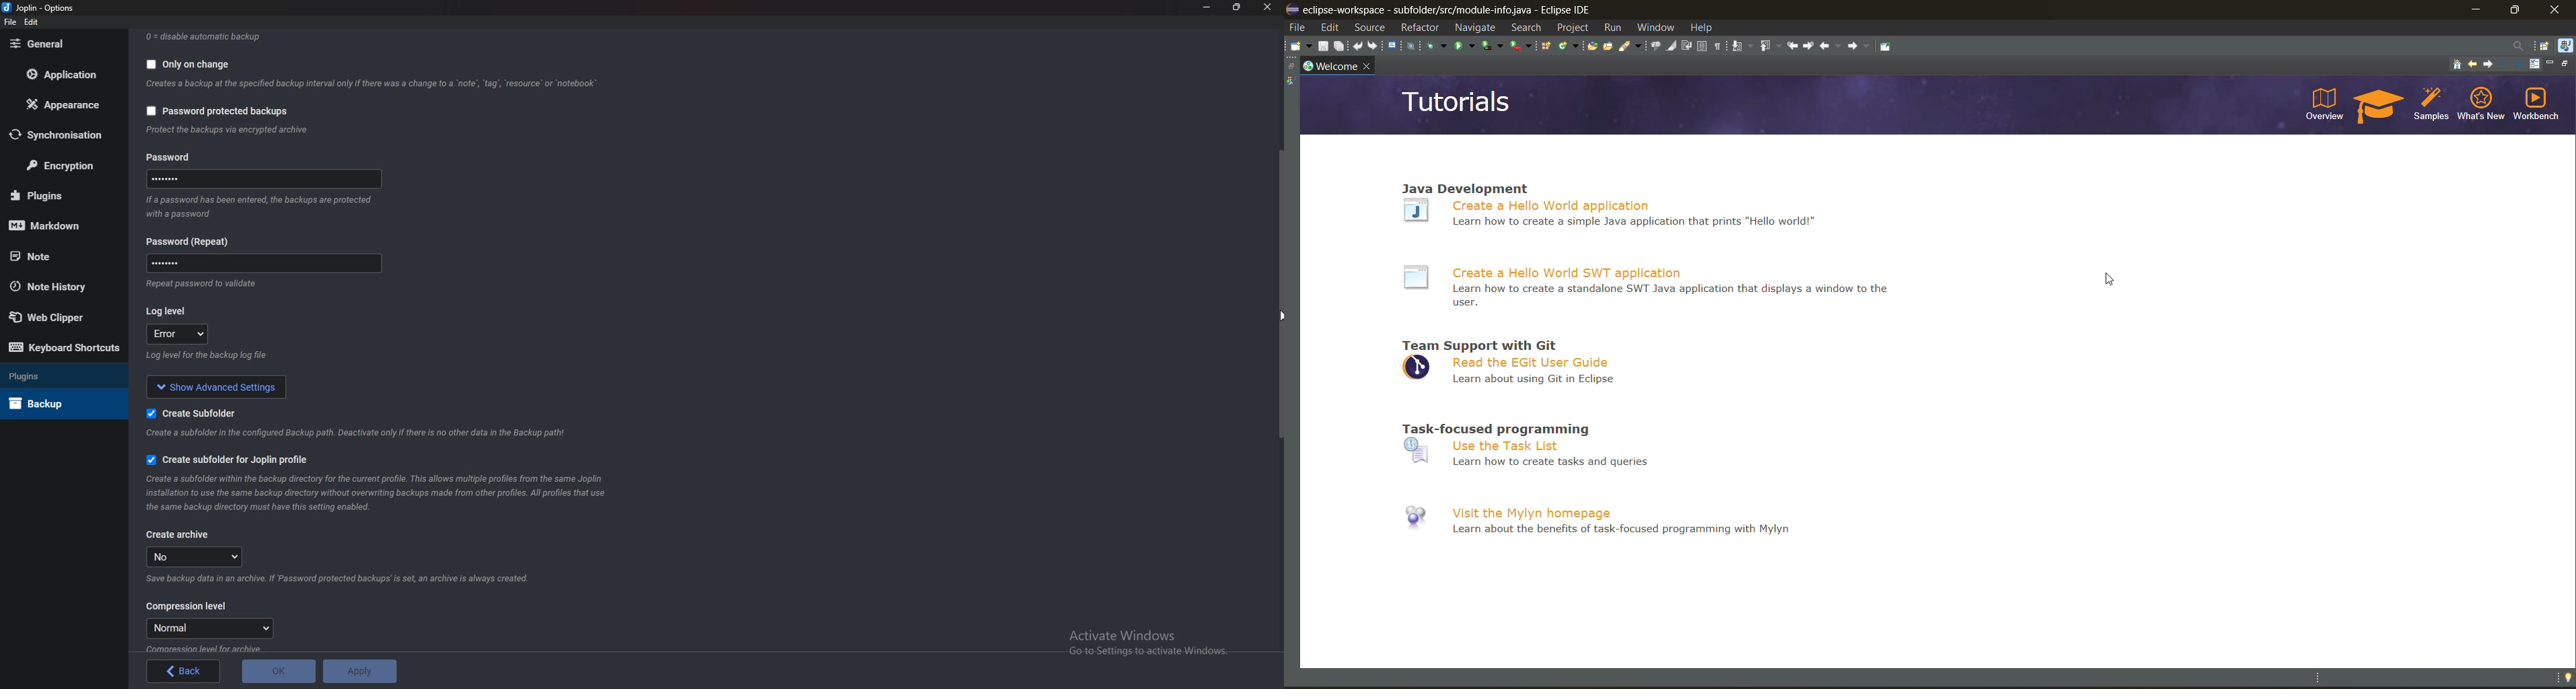 This screenshot has height=700, width=2576. What do you see at coordinates (2112, 280) in the screenshot?
I see `cursor` at bounding box center [2112, 280].